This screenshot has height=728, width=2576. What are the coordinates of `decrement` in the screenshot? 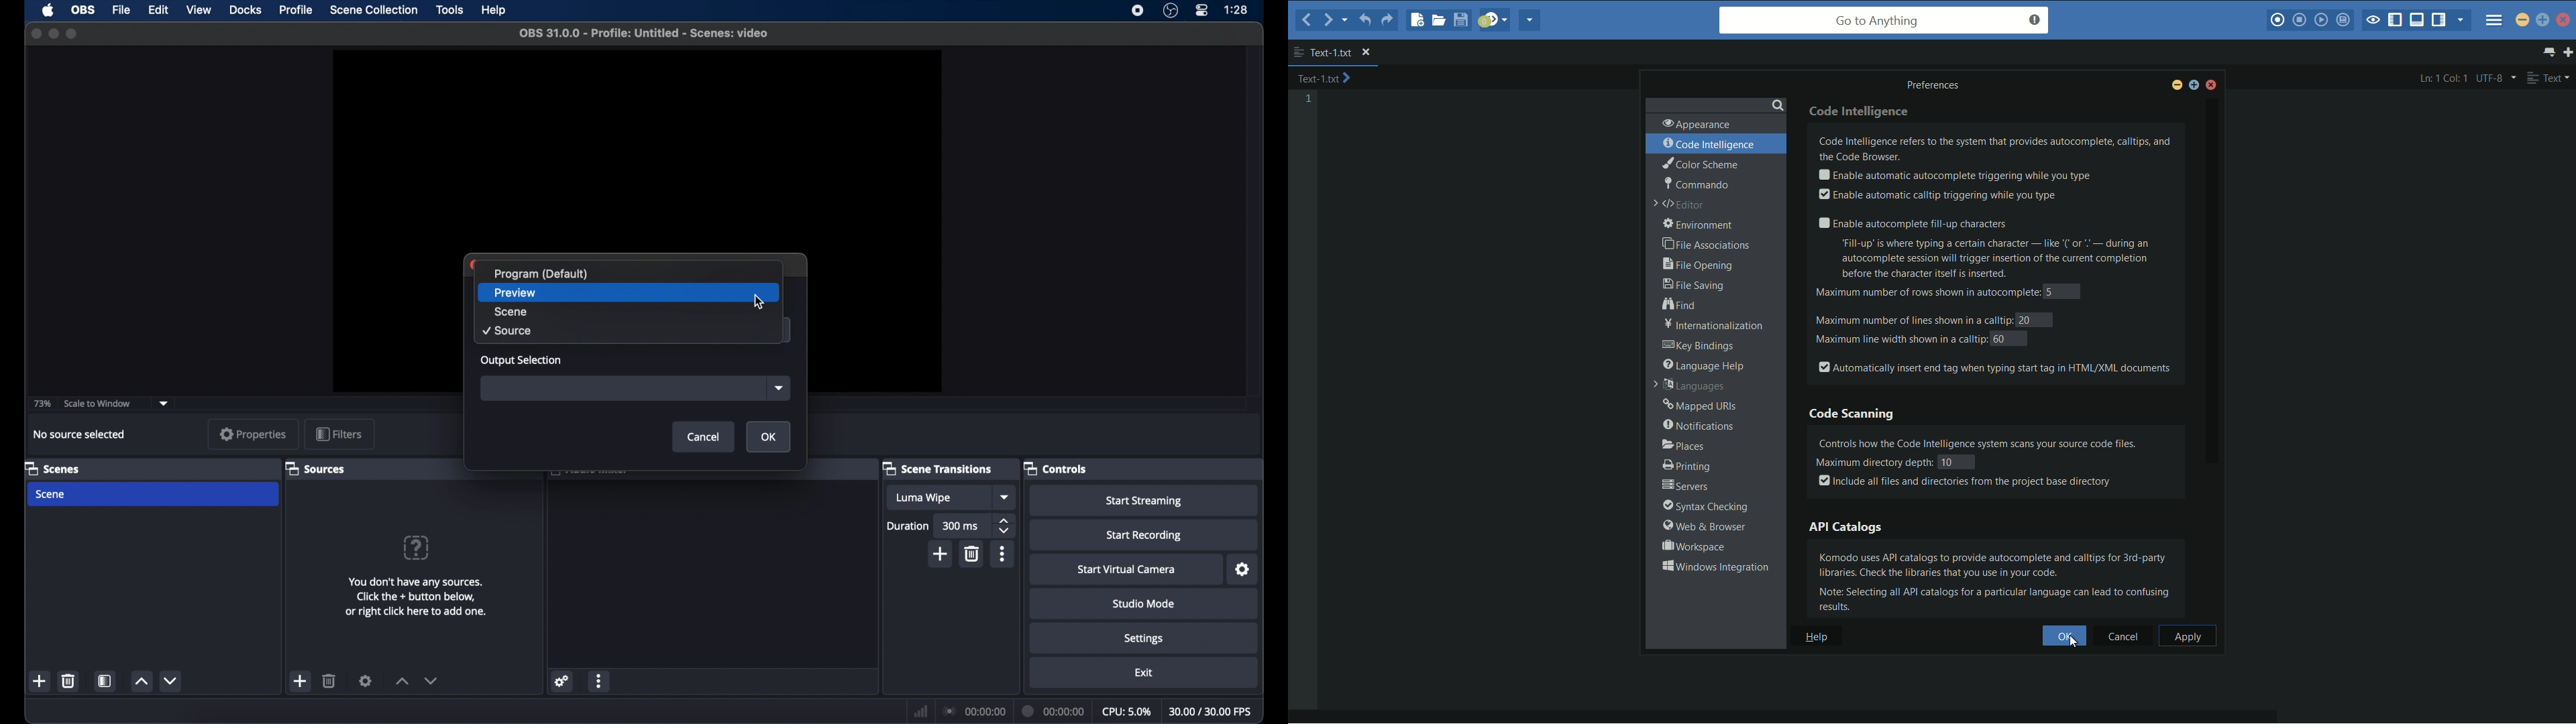 It's located at (172, 681).